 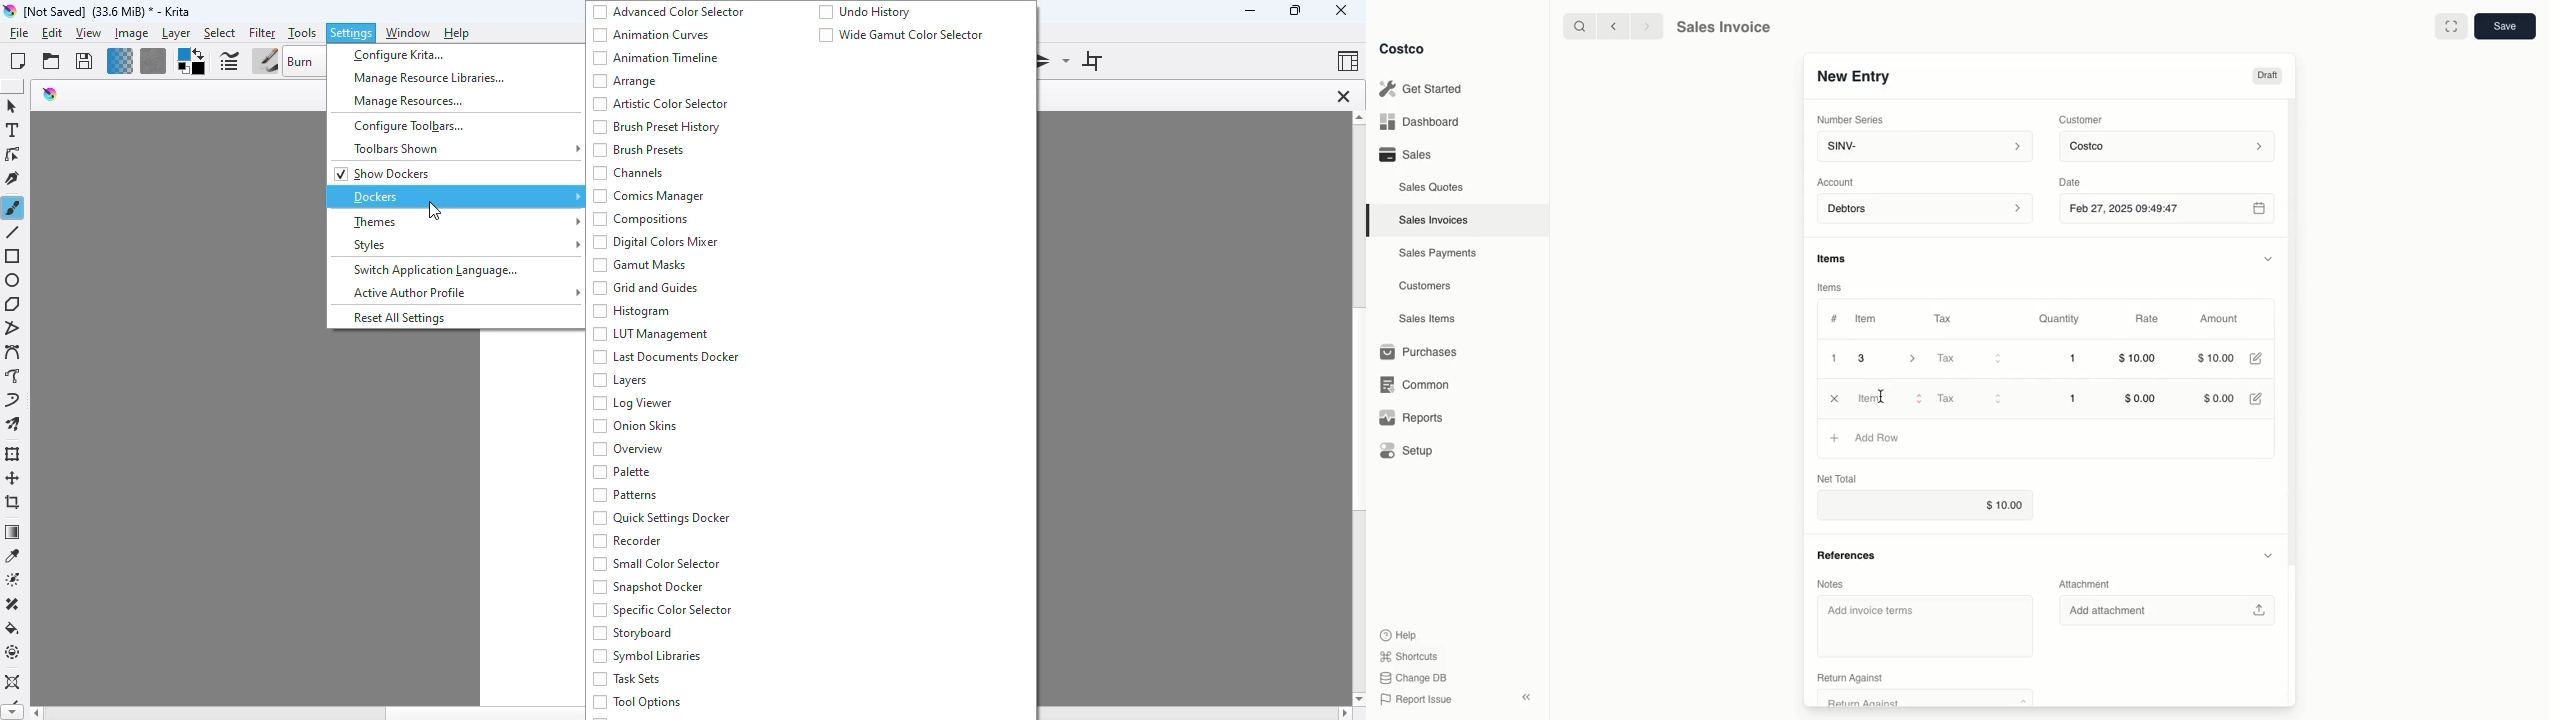 I want to click on open an existing document, so click(x=51, y=61).